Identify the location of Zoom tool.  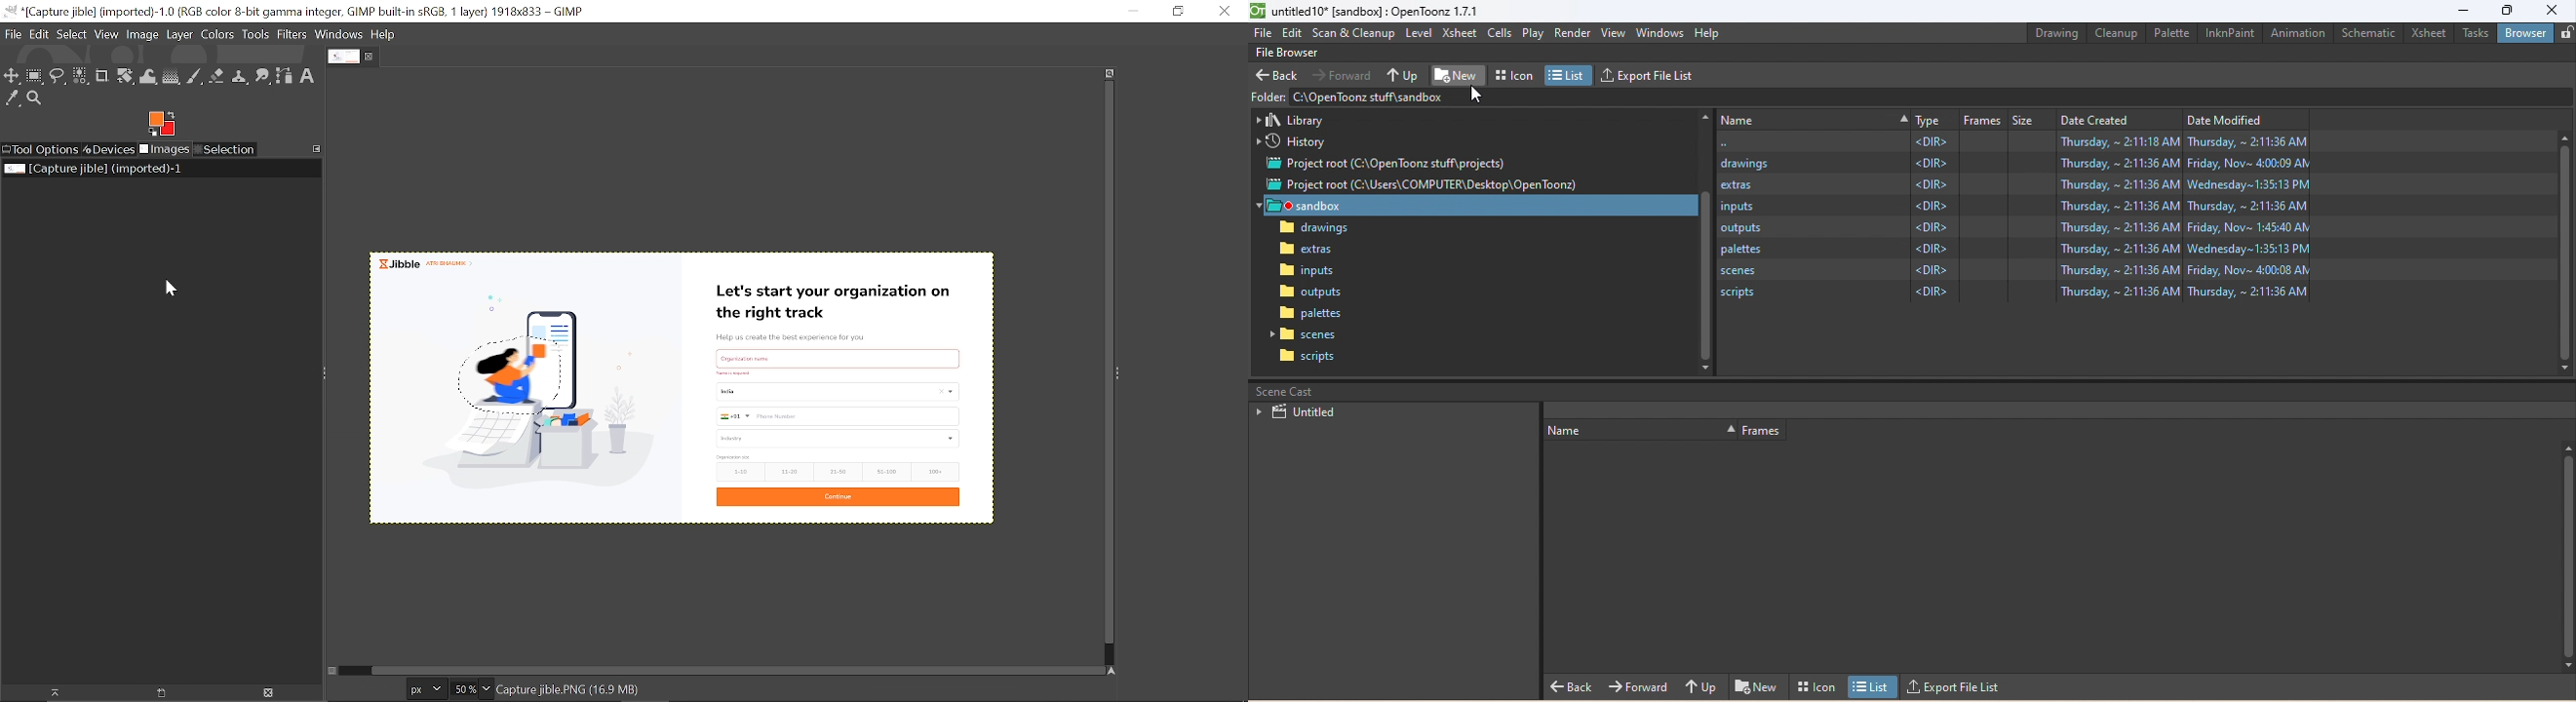
(37, 100).